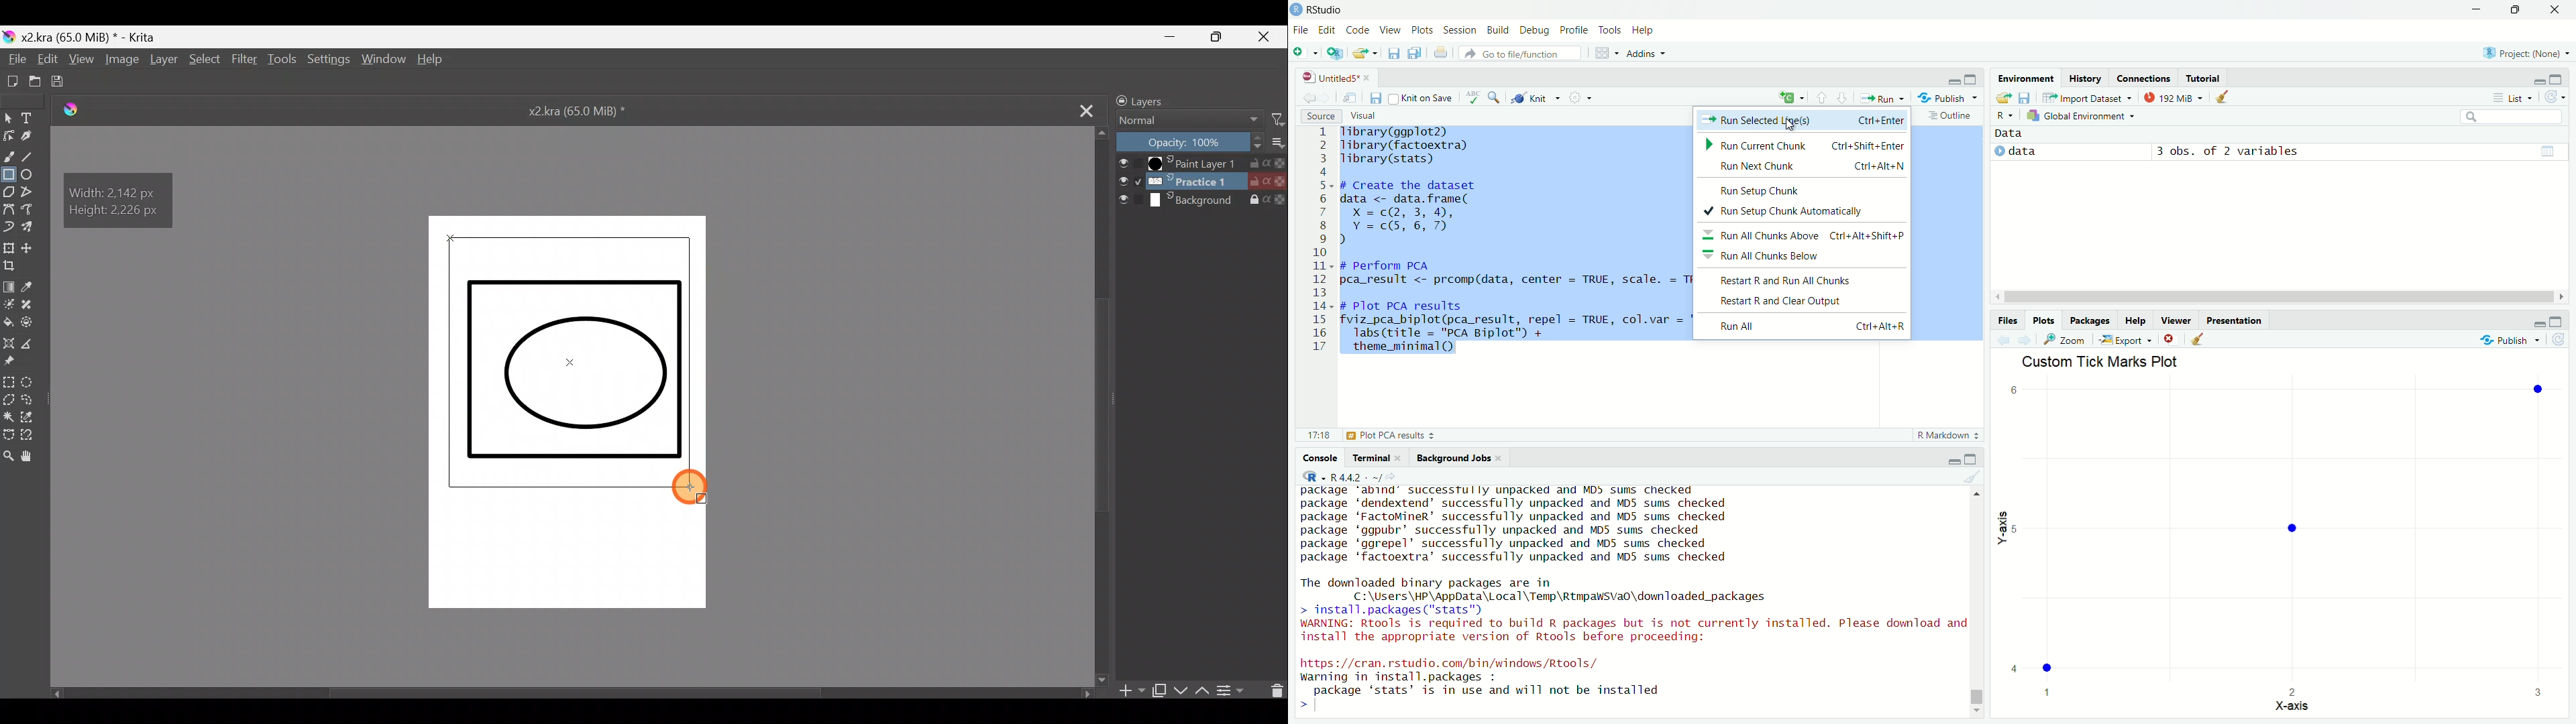  What do you see at coordinates (1360, 477) in the screenshot?
I see `R language version - 4.4.2` at bounding box center [1360, 477].